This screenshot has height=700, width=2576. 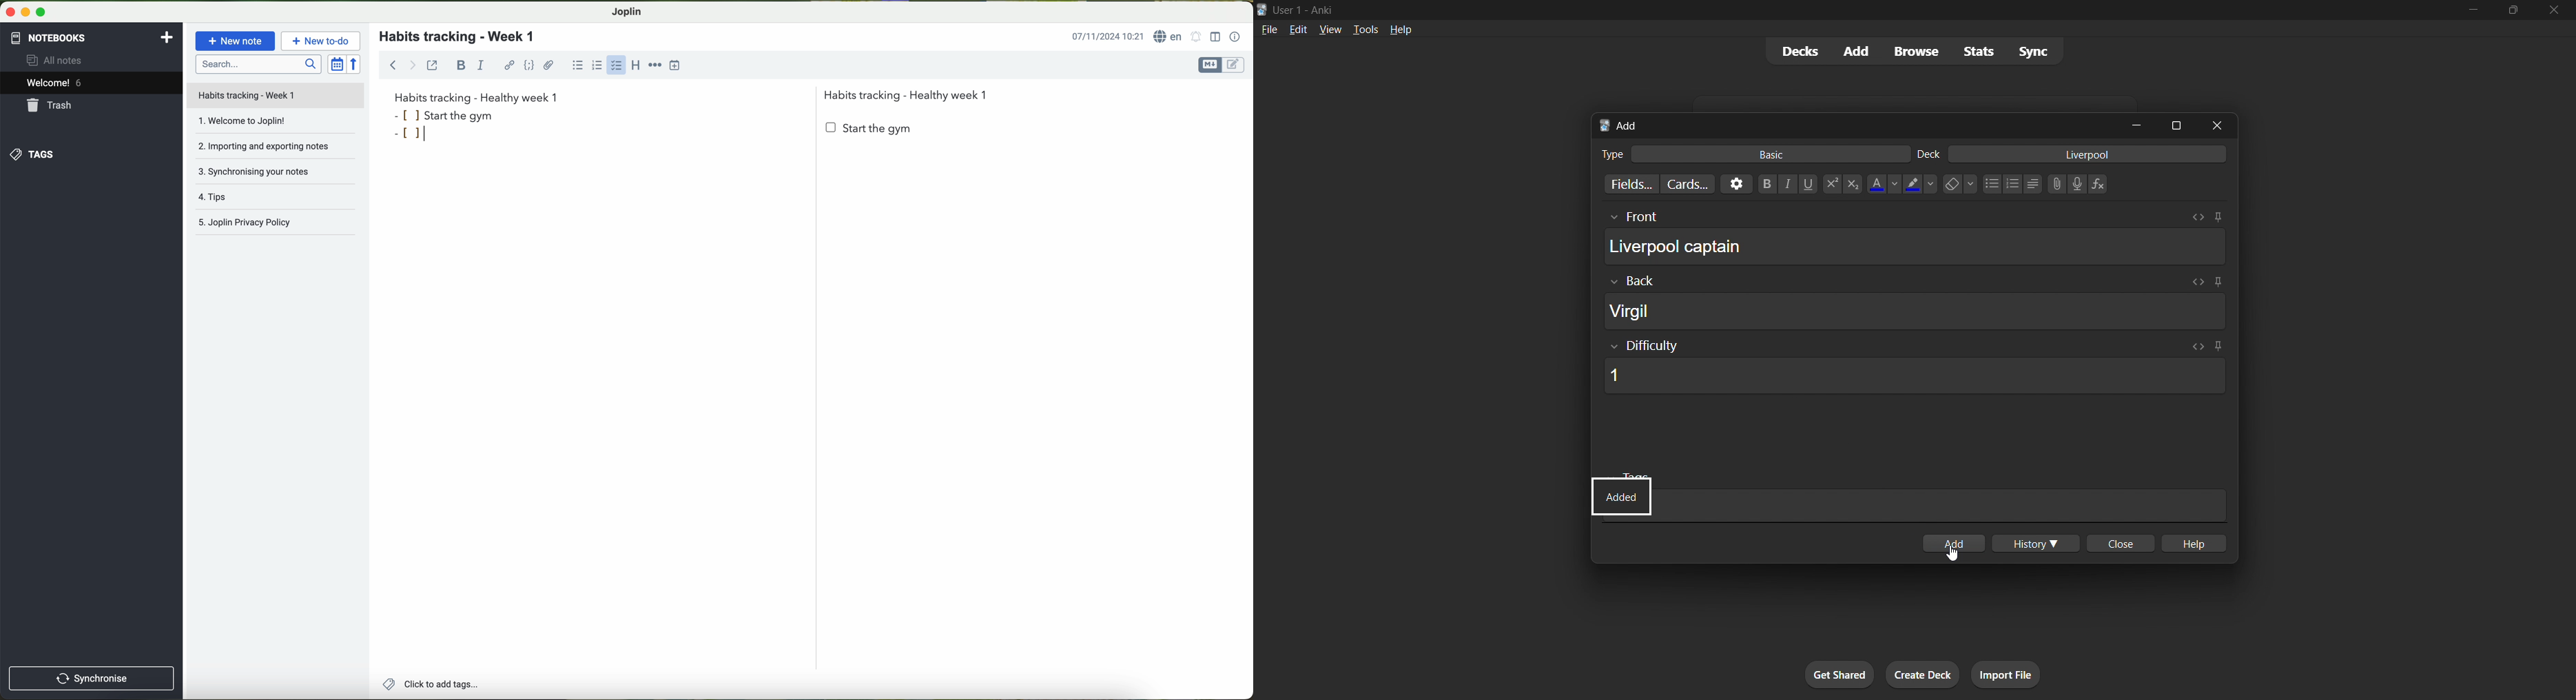 What do you see at coordinates (410, 137) in the screenshot?
I see `bullet point` at bounding box center [410, 137].